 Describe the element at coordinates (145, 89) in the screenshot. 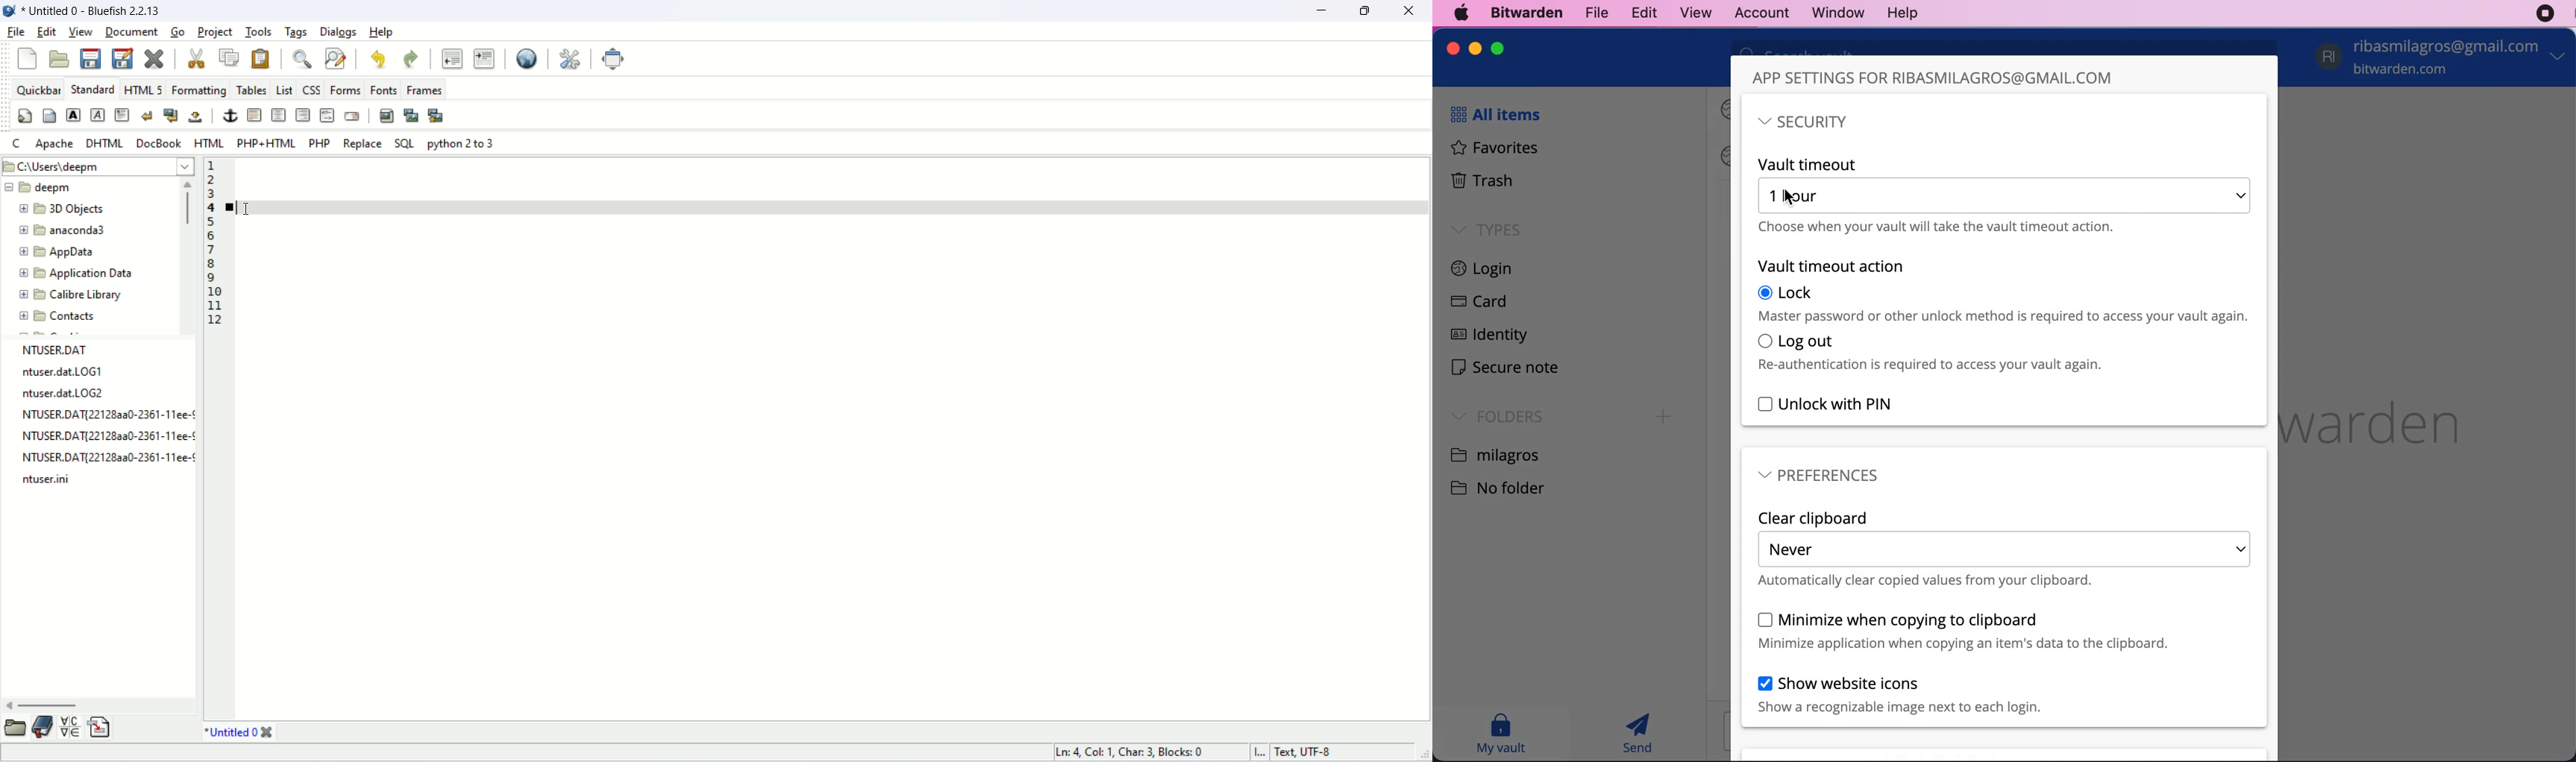

I see `HTML 5` at that location.